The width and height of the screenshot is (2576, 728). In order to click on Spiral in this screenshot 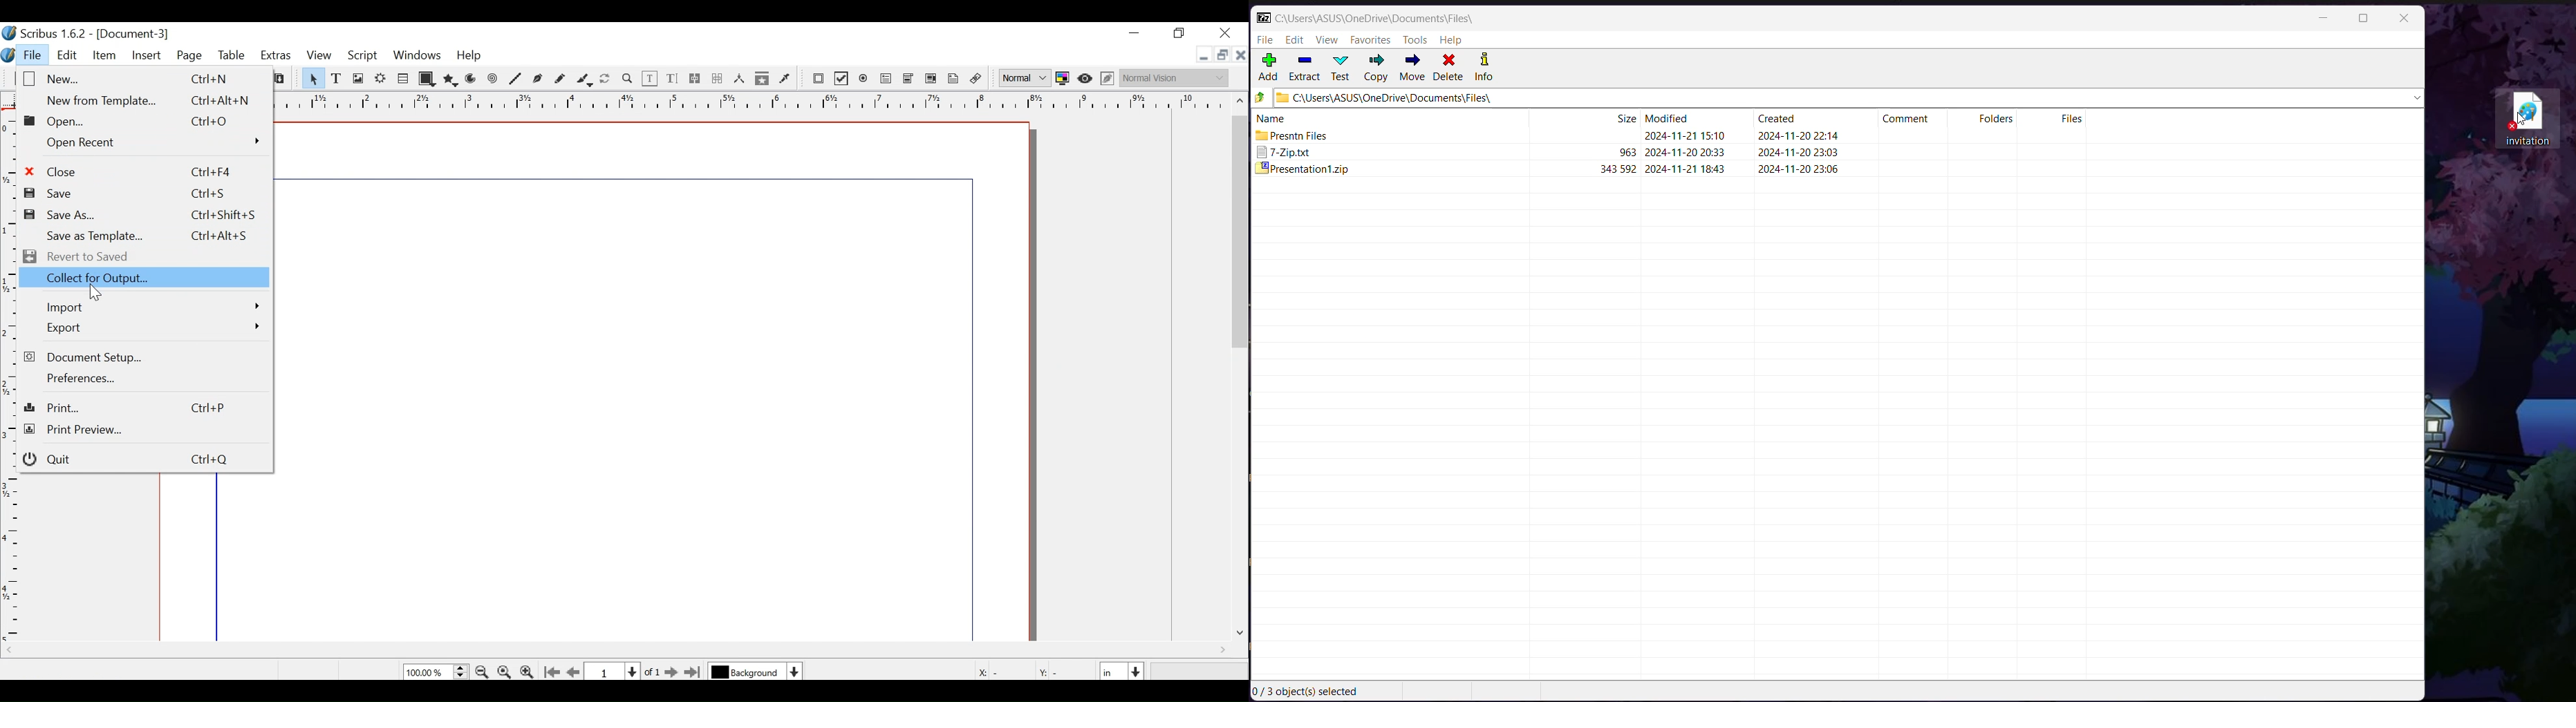, I will do `click(493, 80)`.